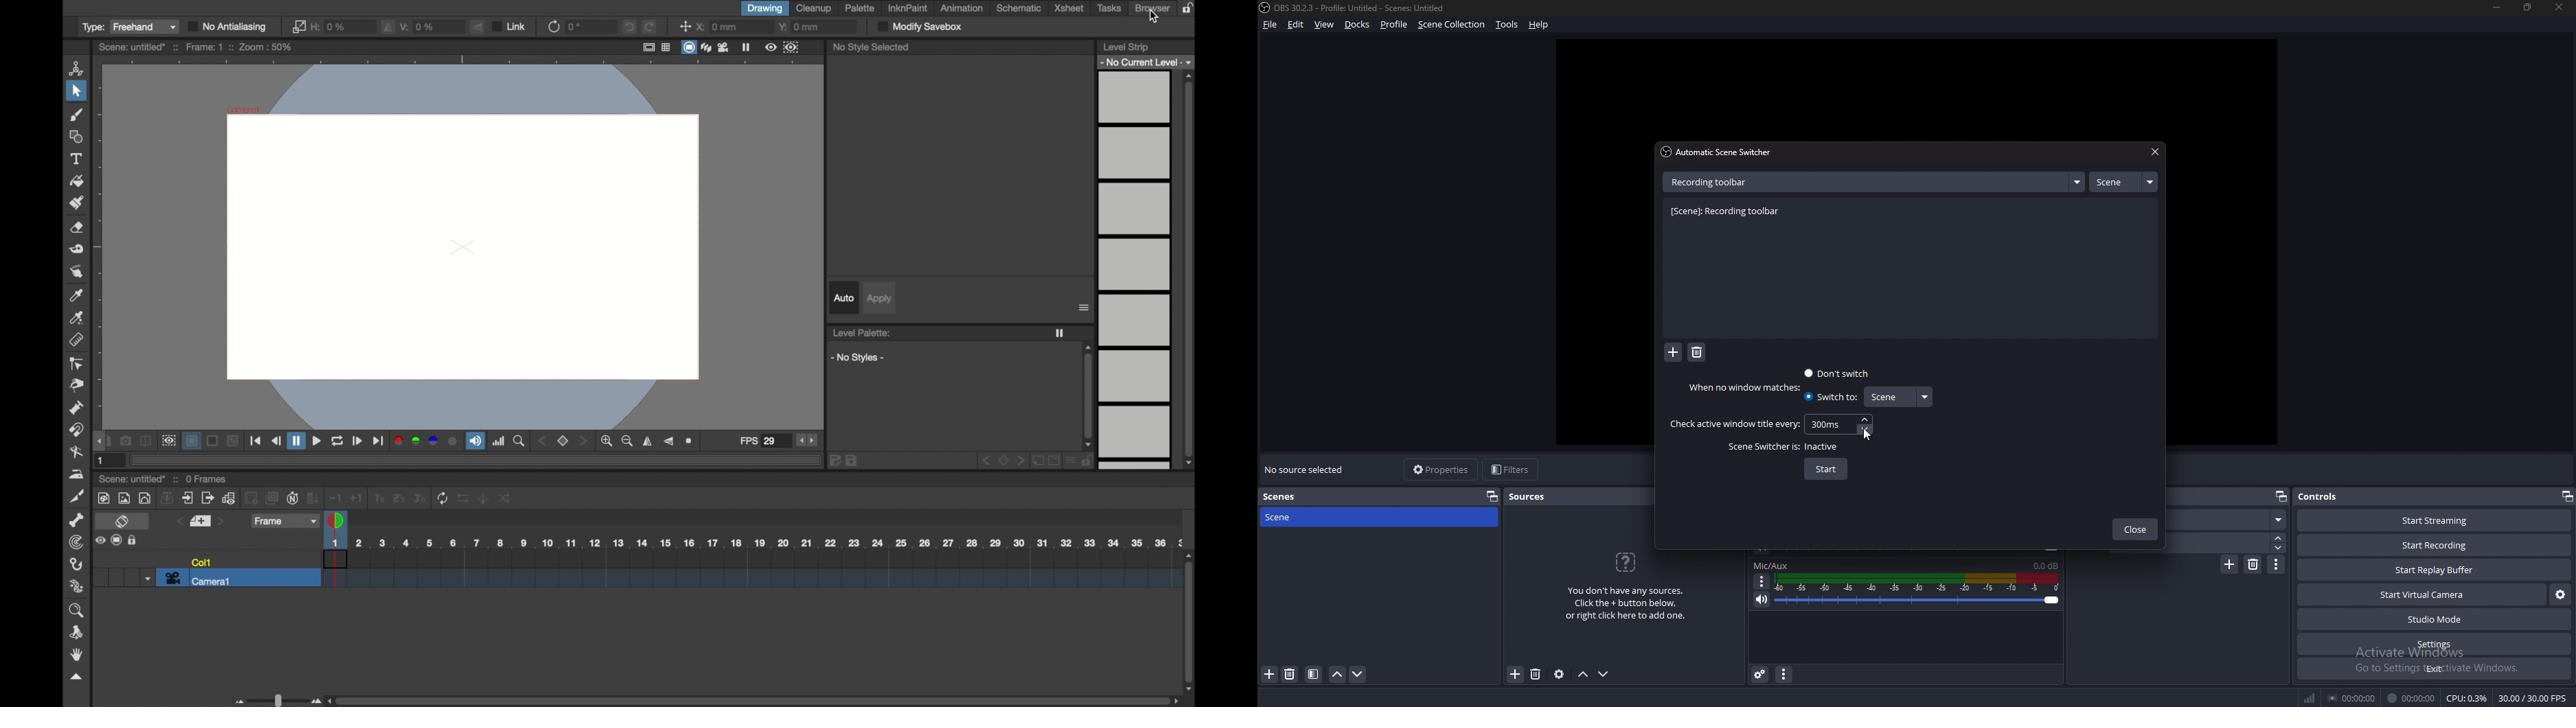 The image size is (2576, 728). I want to click on mute, so click(1762, 599).